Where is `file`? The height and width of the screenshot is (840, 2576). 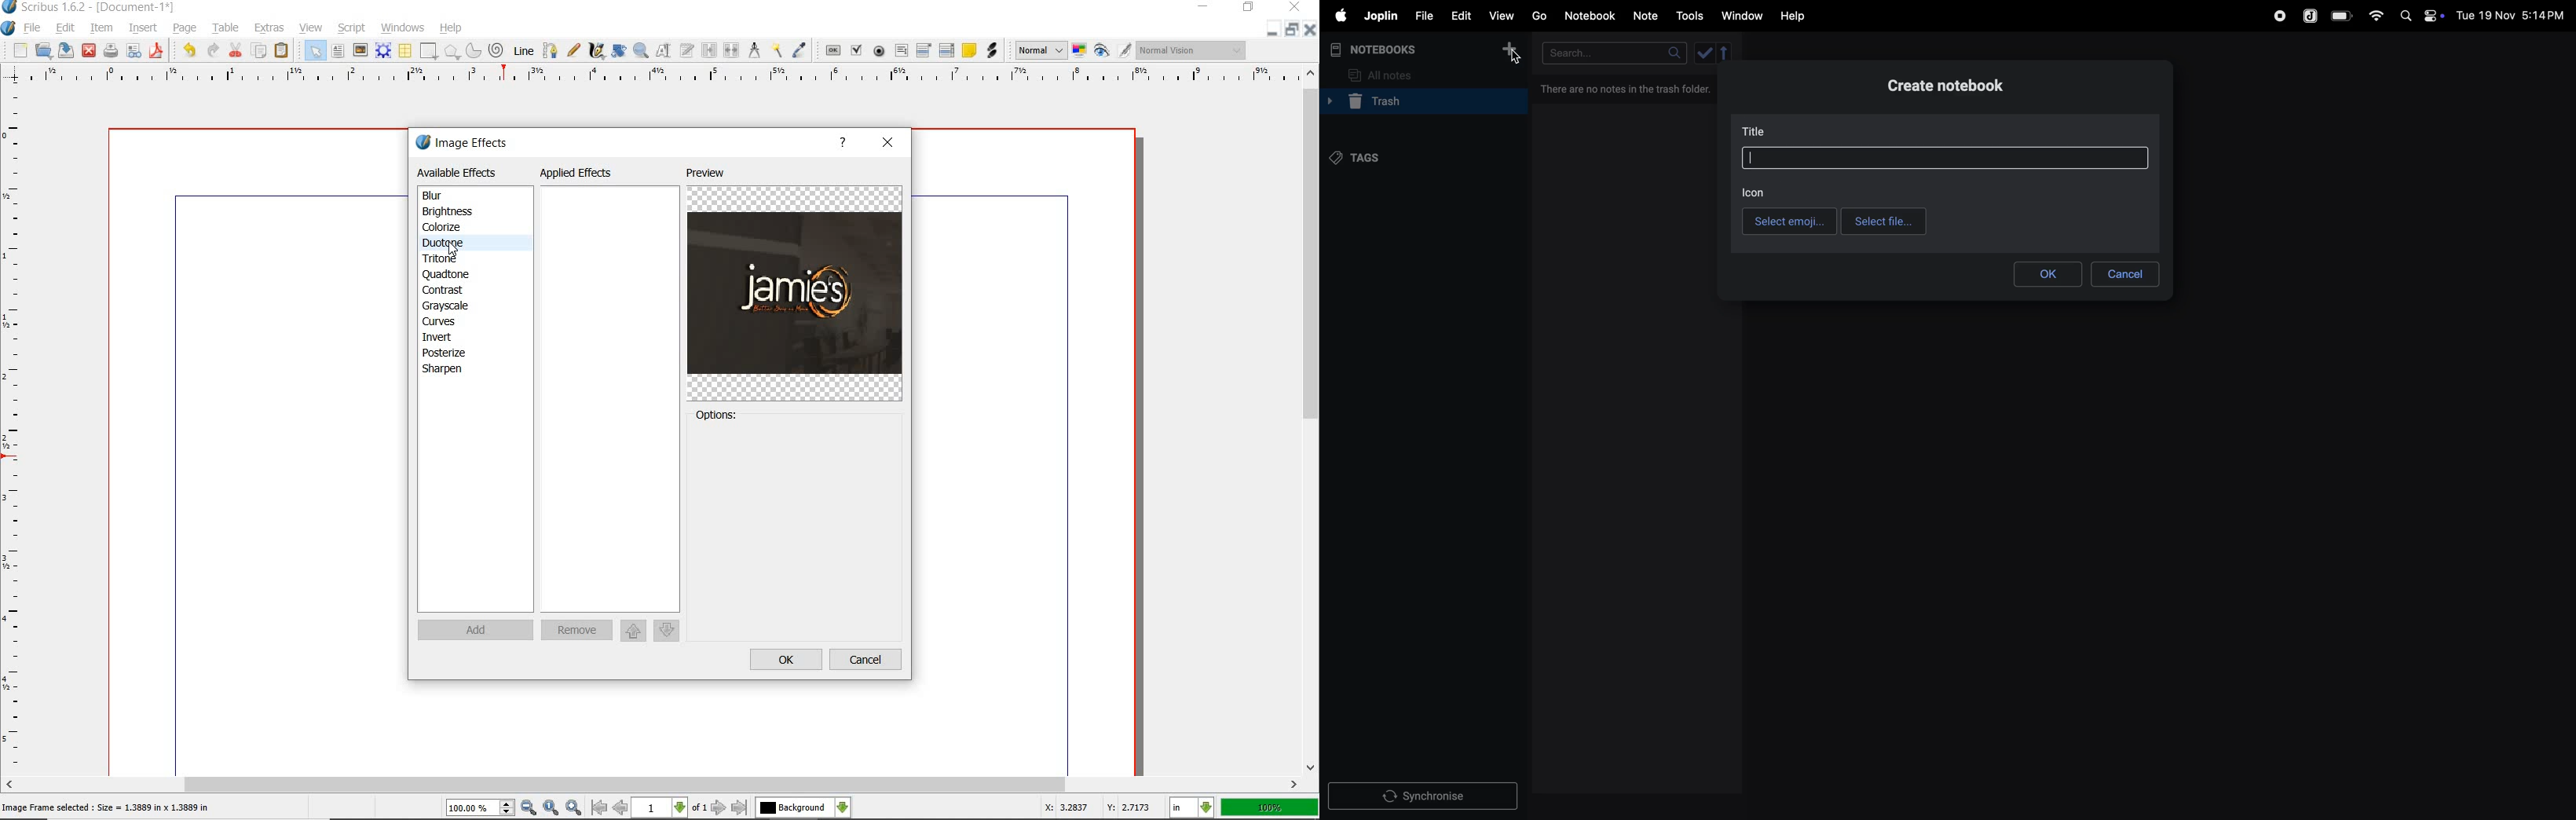 file is located at coordinates (1420, 14).